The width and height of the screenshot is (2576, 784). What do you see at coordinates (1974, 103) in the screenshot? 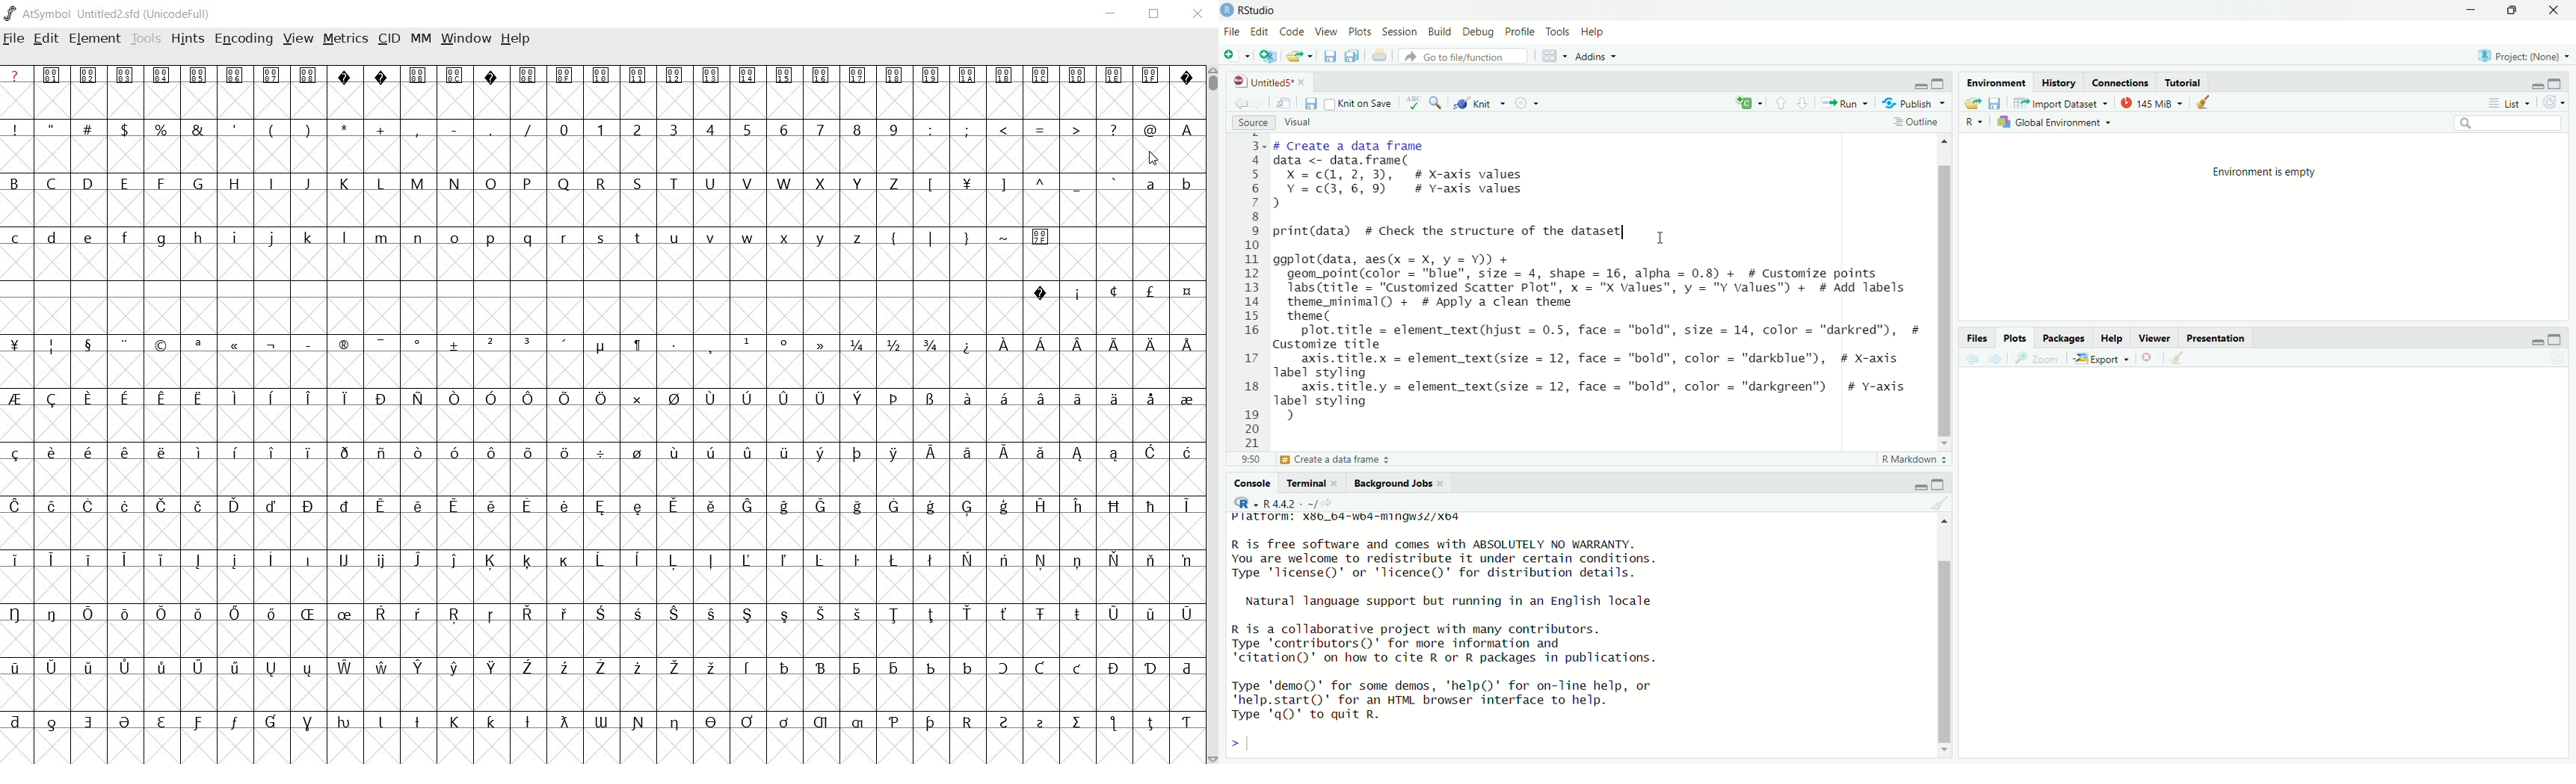
I see `Load Workspace` at bounding box center [1974, 103].